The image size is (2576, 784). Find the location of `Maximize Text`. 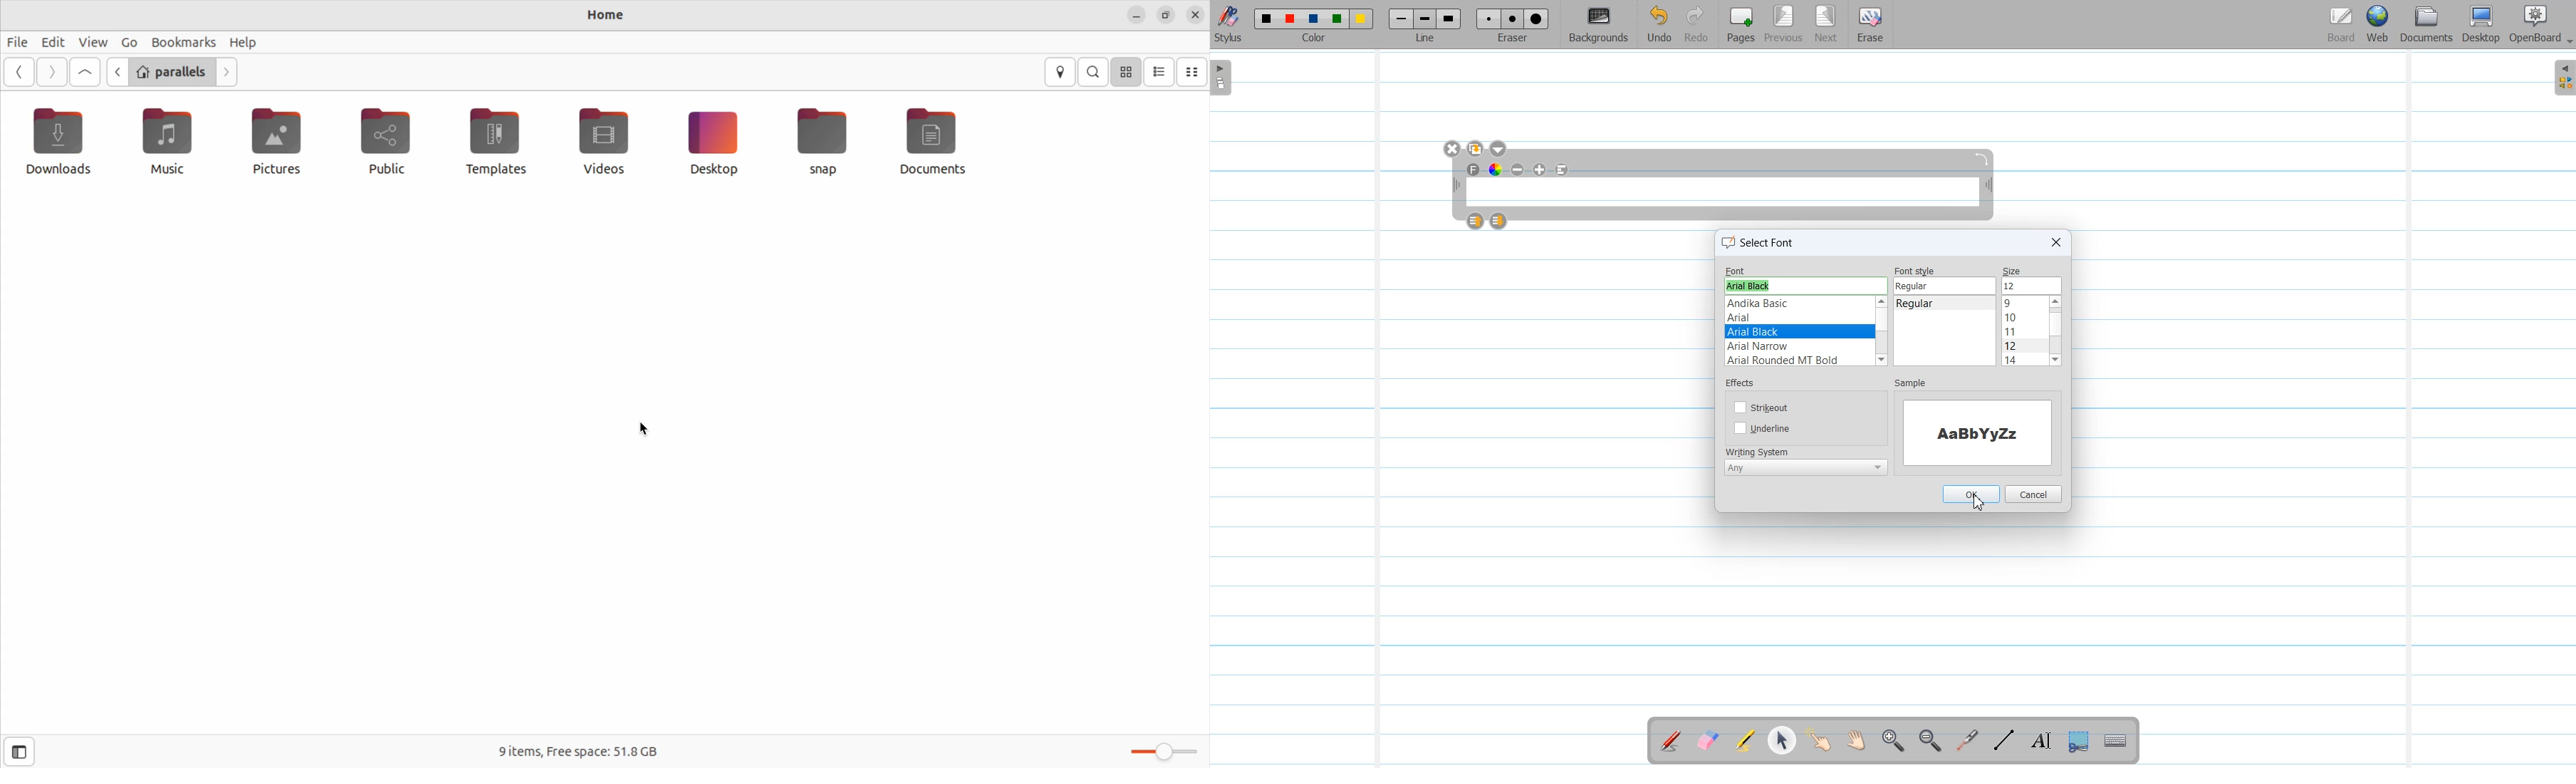

Maximize Text is located at coordinates (1540, 170).